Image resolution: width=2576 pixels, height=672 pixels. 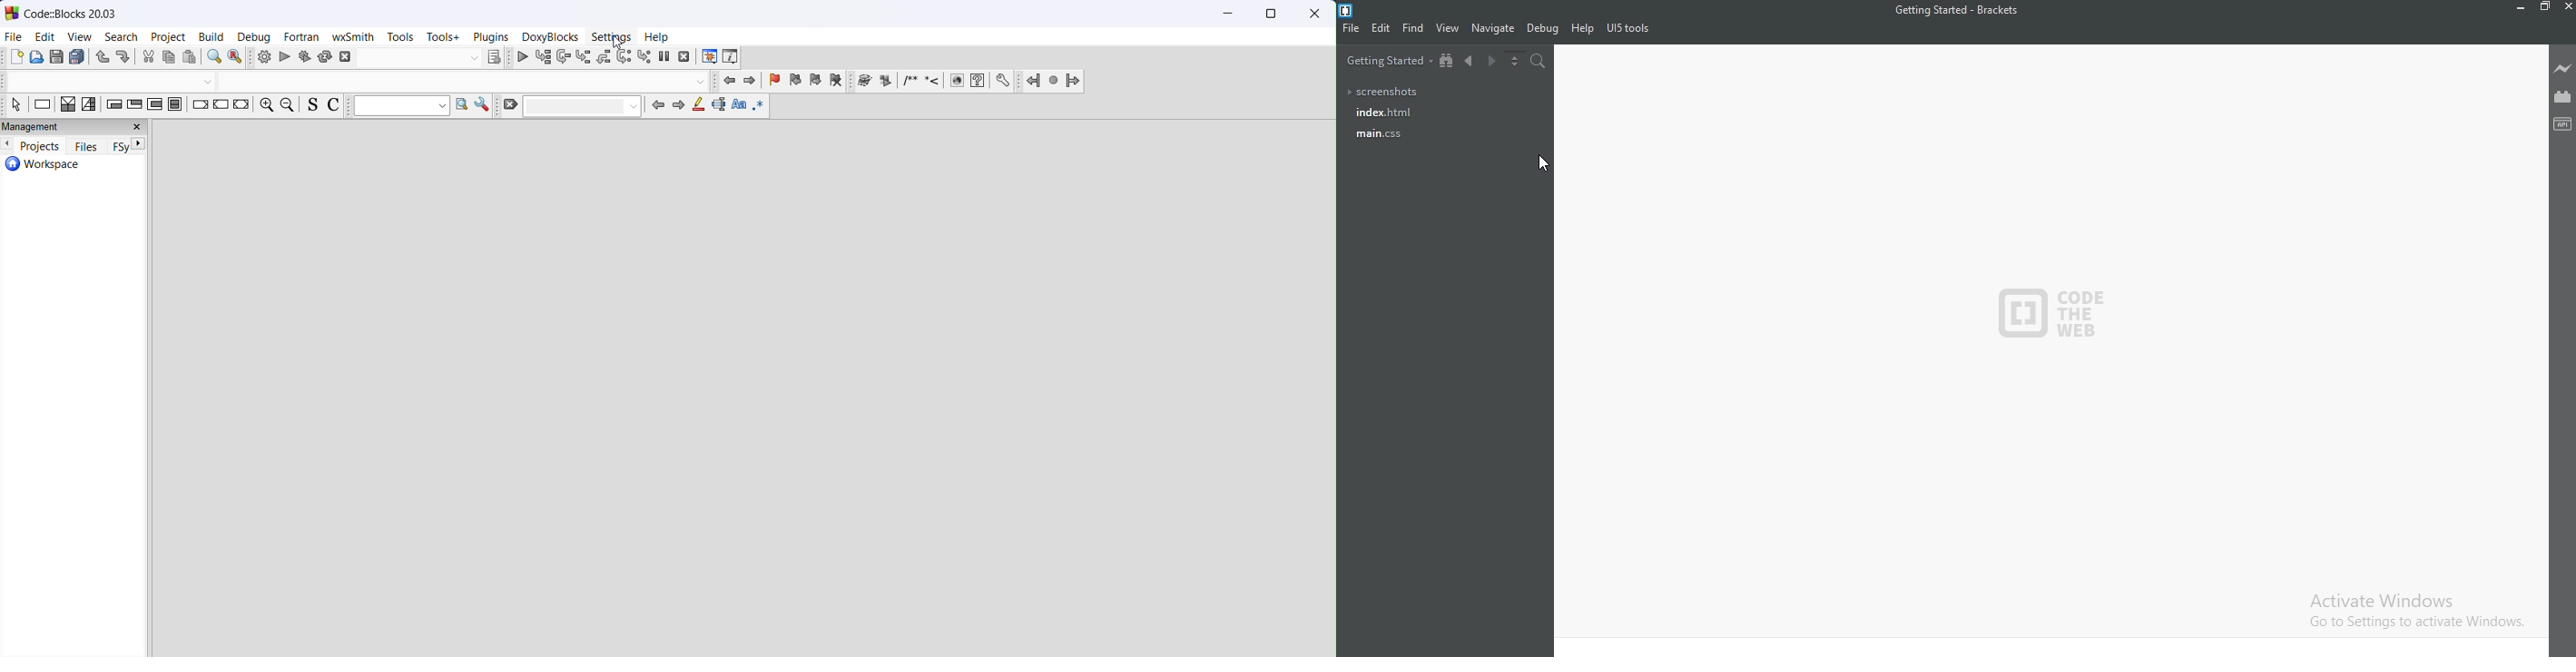 I want to click on text to search, so click(x=402, y=106).